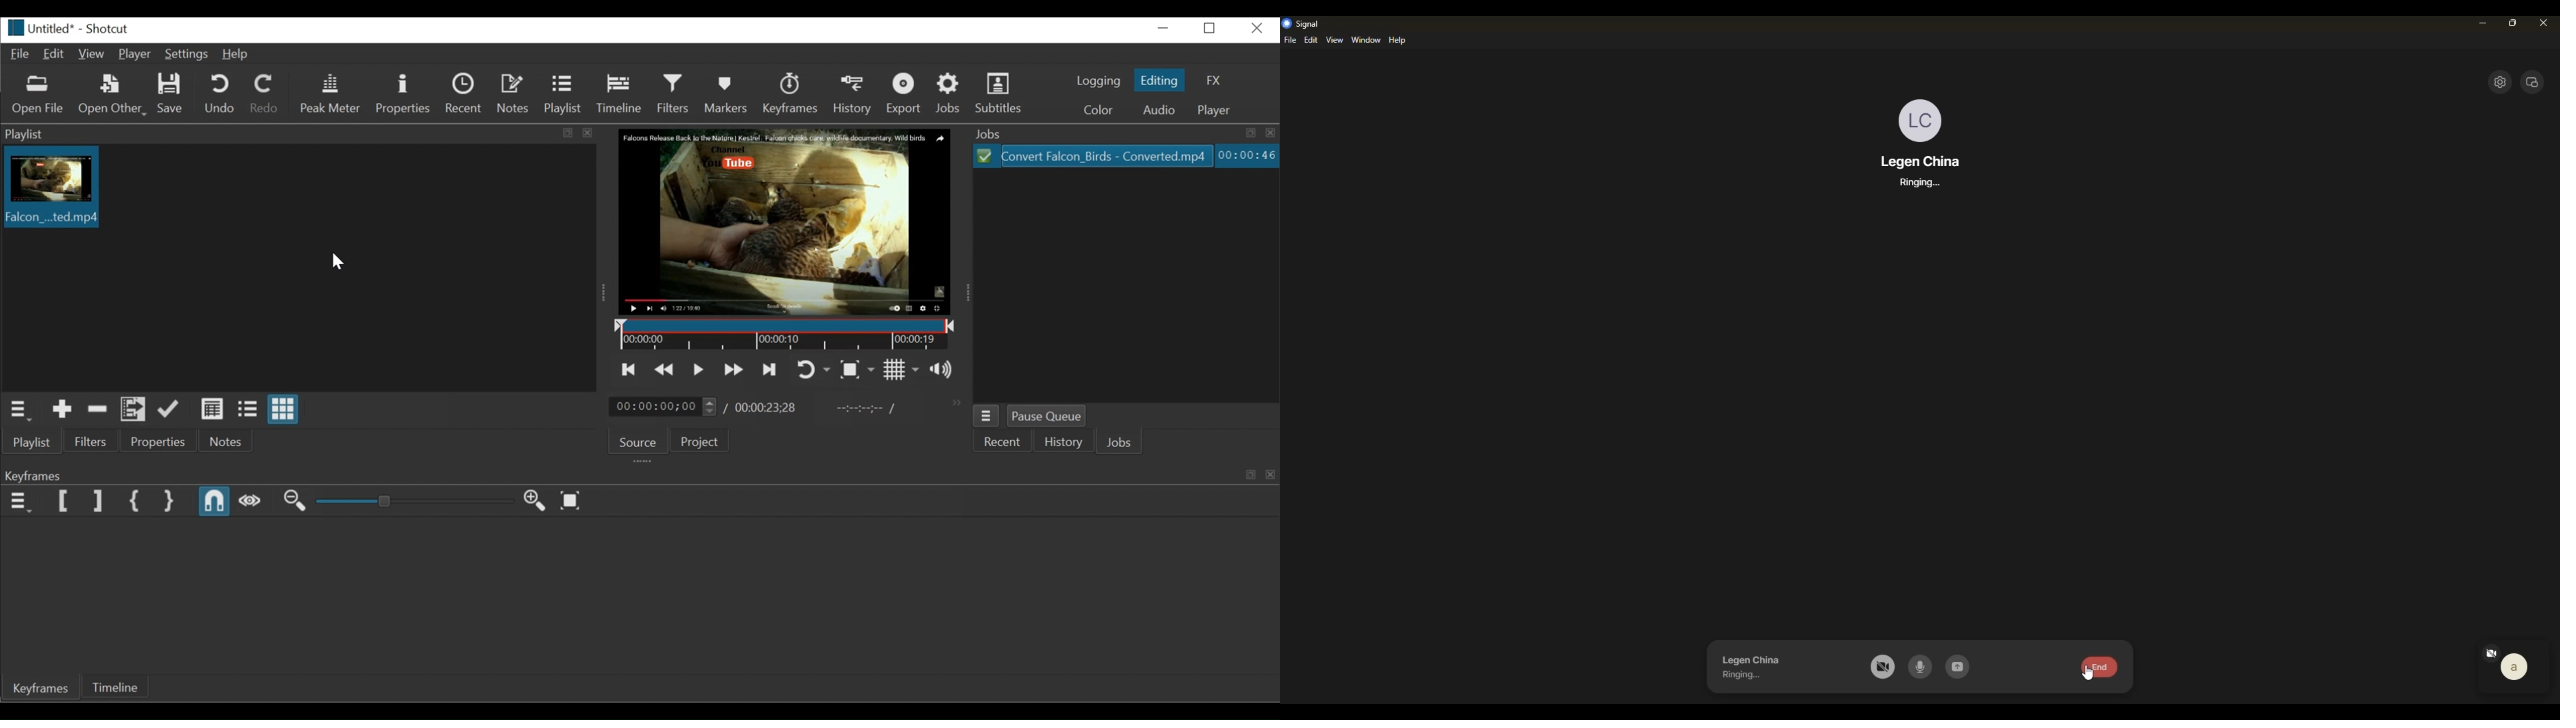  Describe the element at coordinates (783, 221) in the screenshot. I see `Media Viewer` at that location.